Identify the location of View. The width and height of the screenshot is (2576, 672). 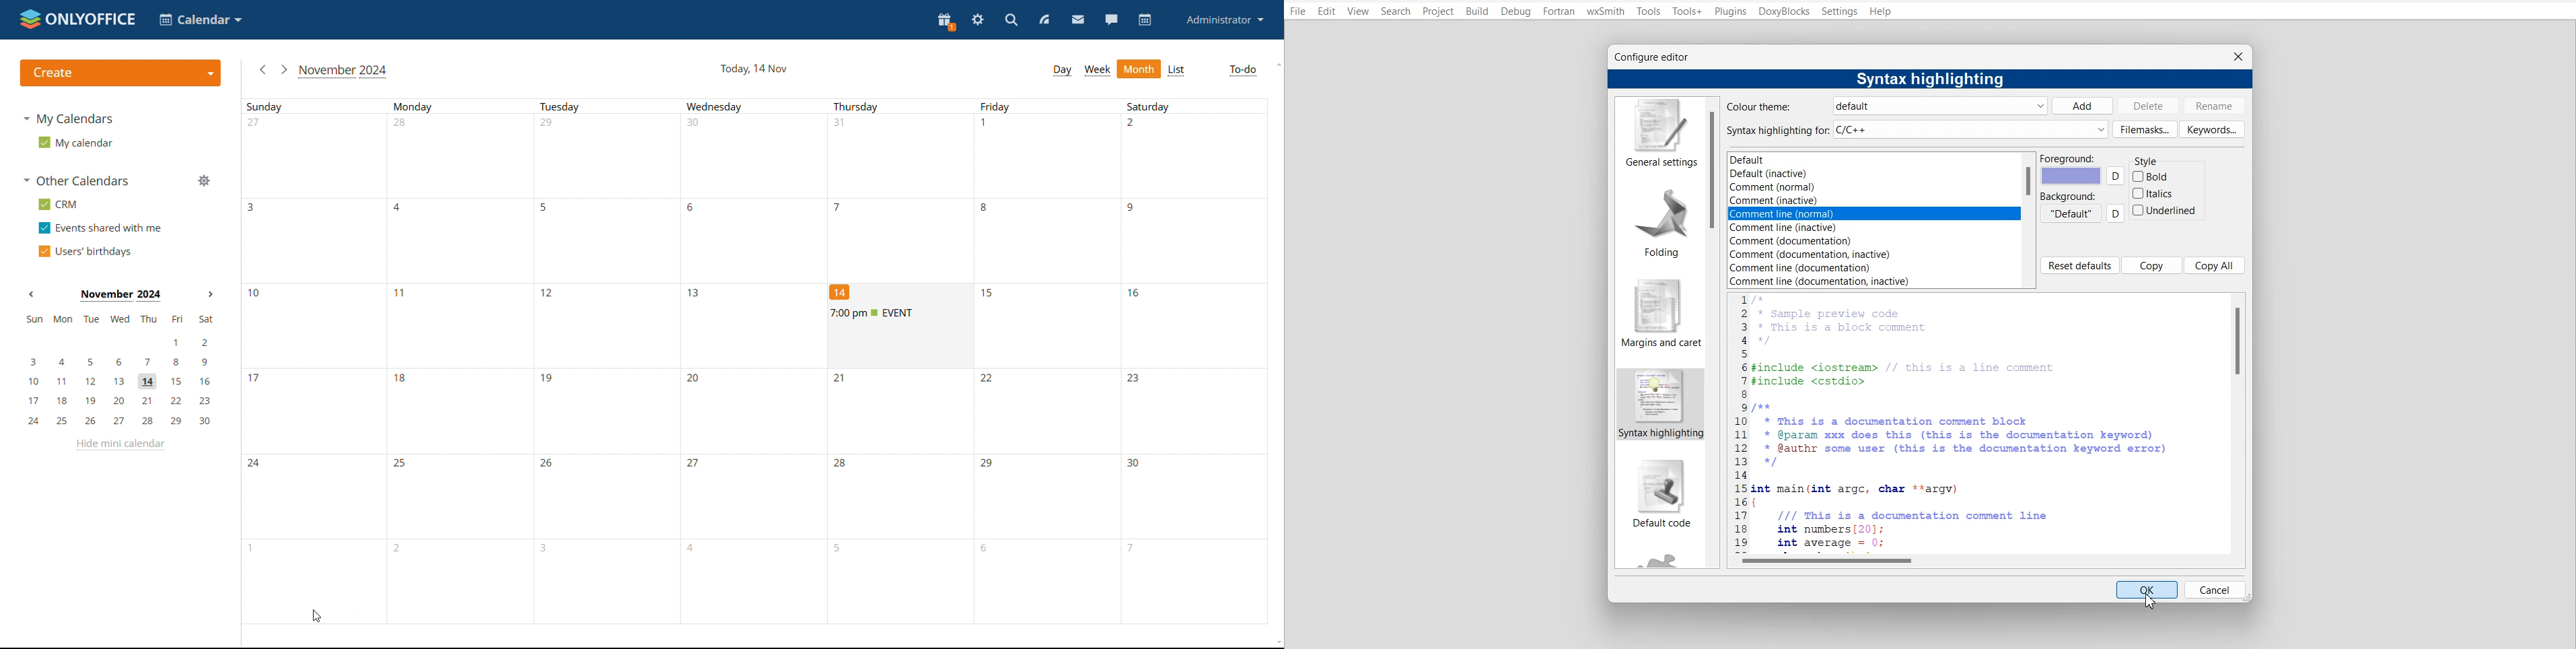
(1358, 11).